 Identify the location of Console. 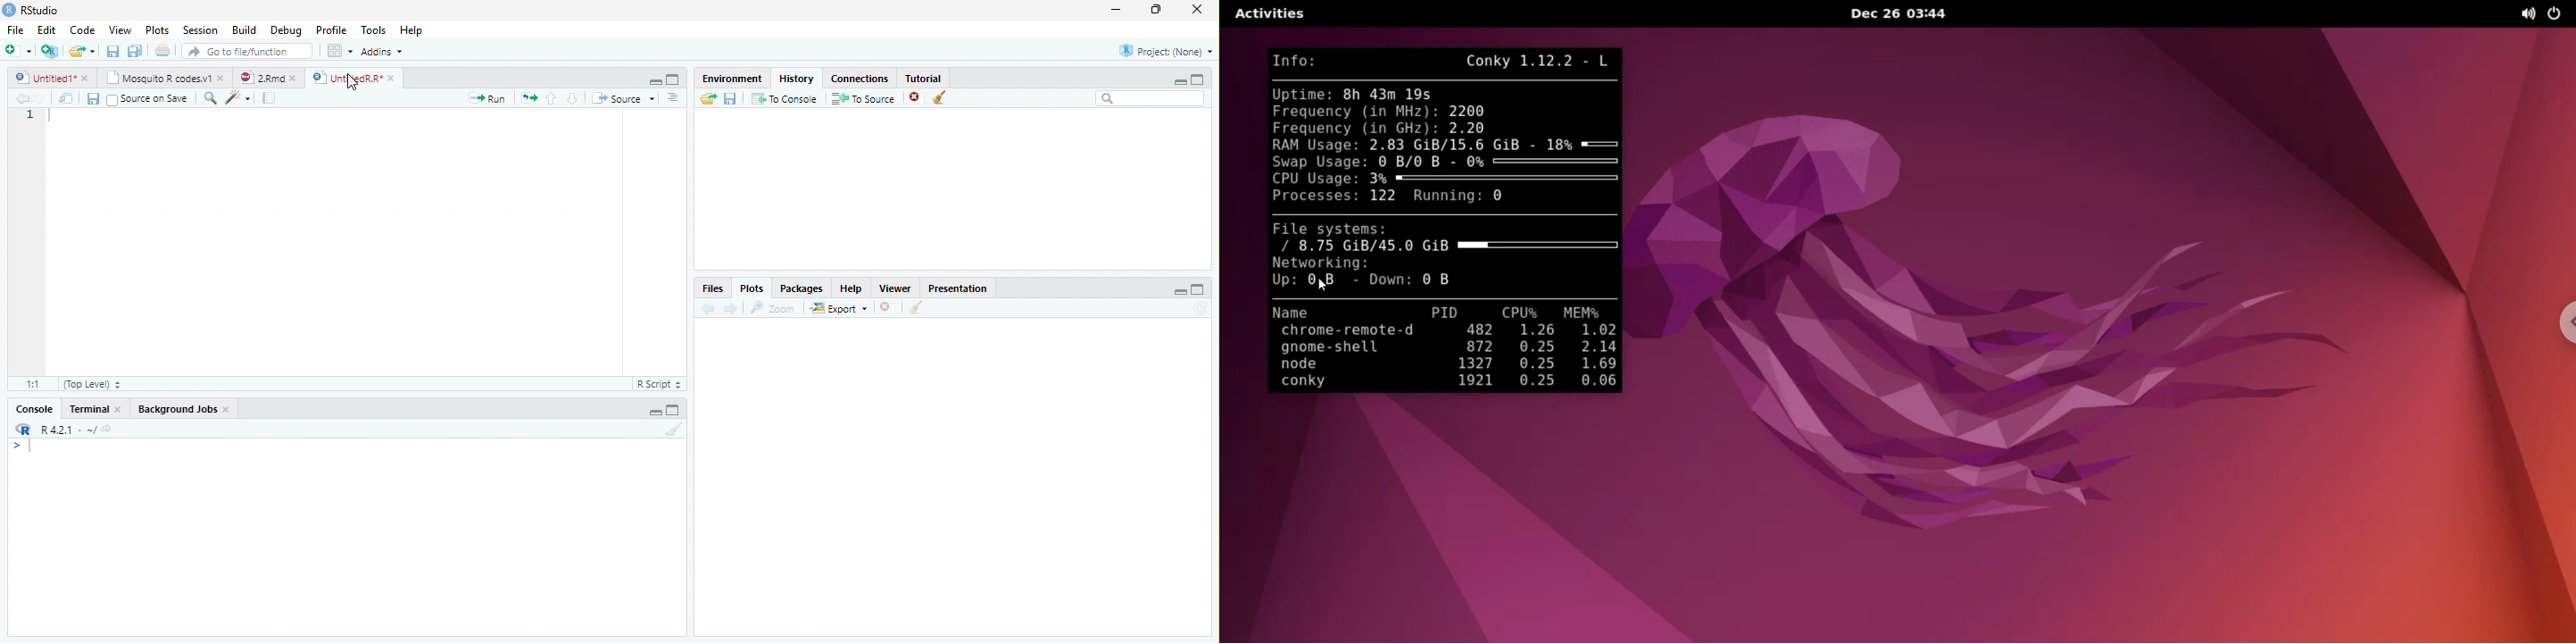
(35, 409).